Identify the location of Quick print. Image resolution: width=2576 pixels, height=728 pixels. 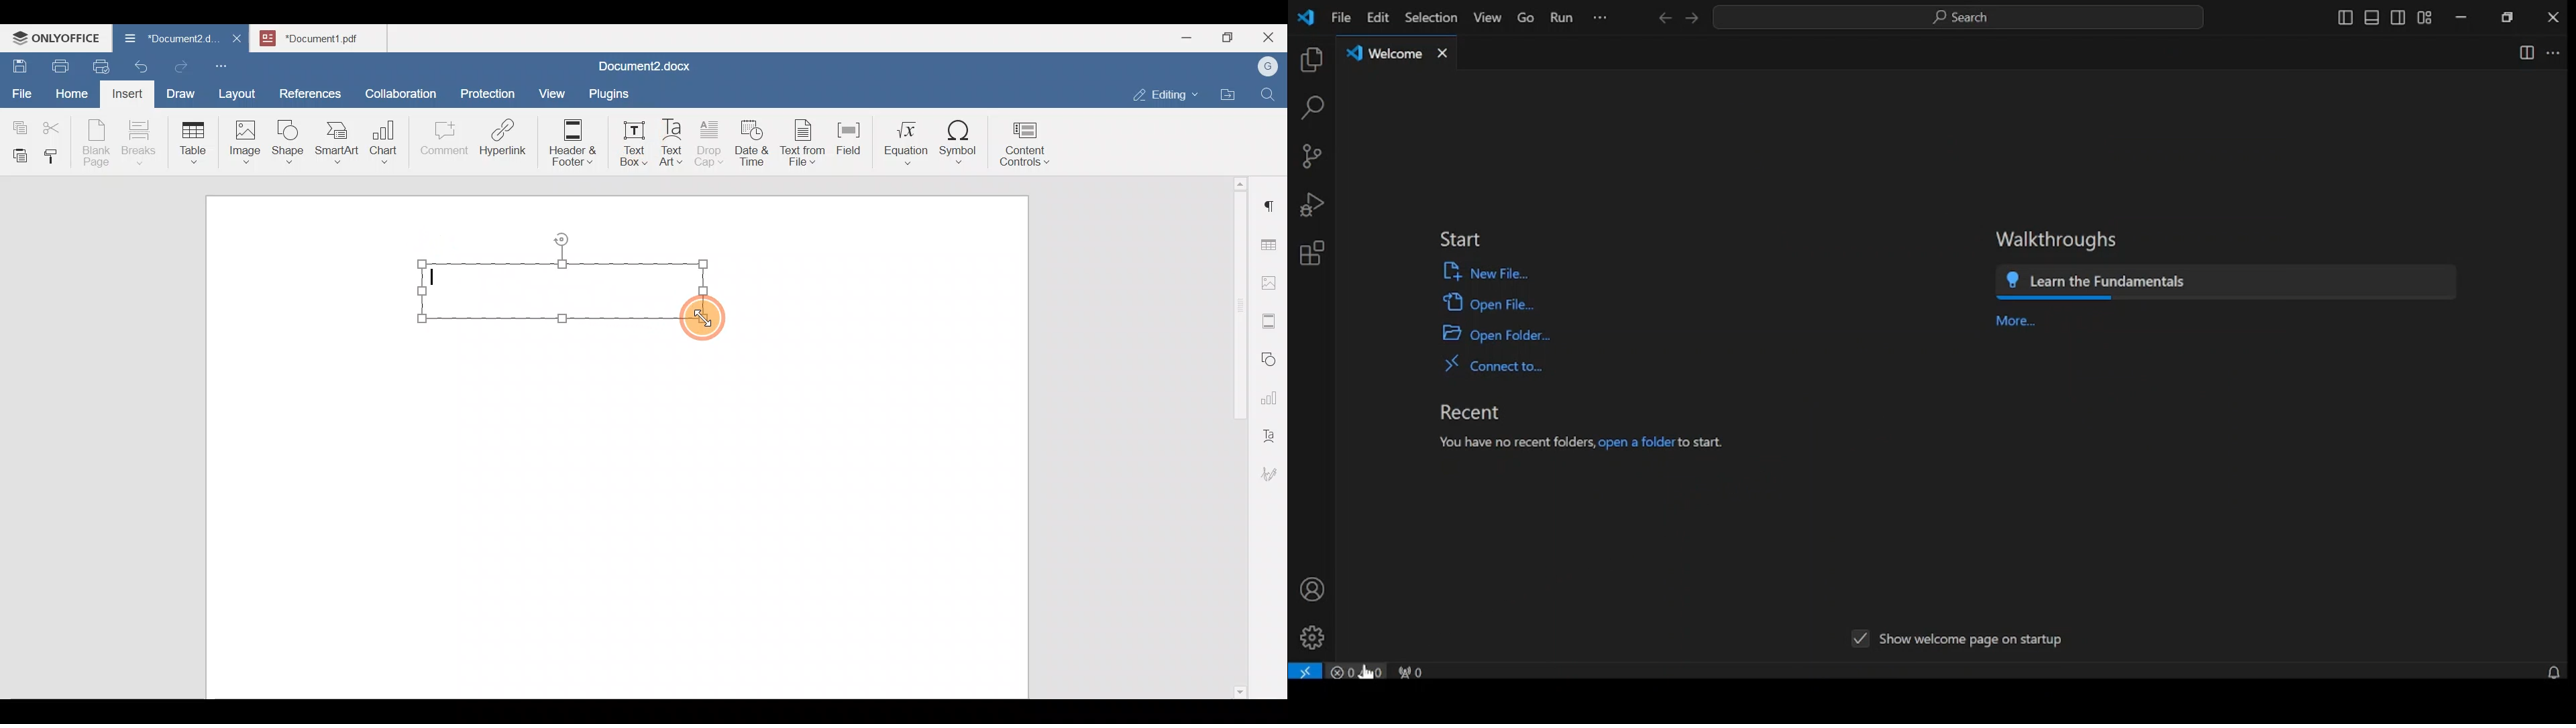
(97, 64).